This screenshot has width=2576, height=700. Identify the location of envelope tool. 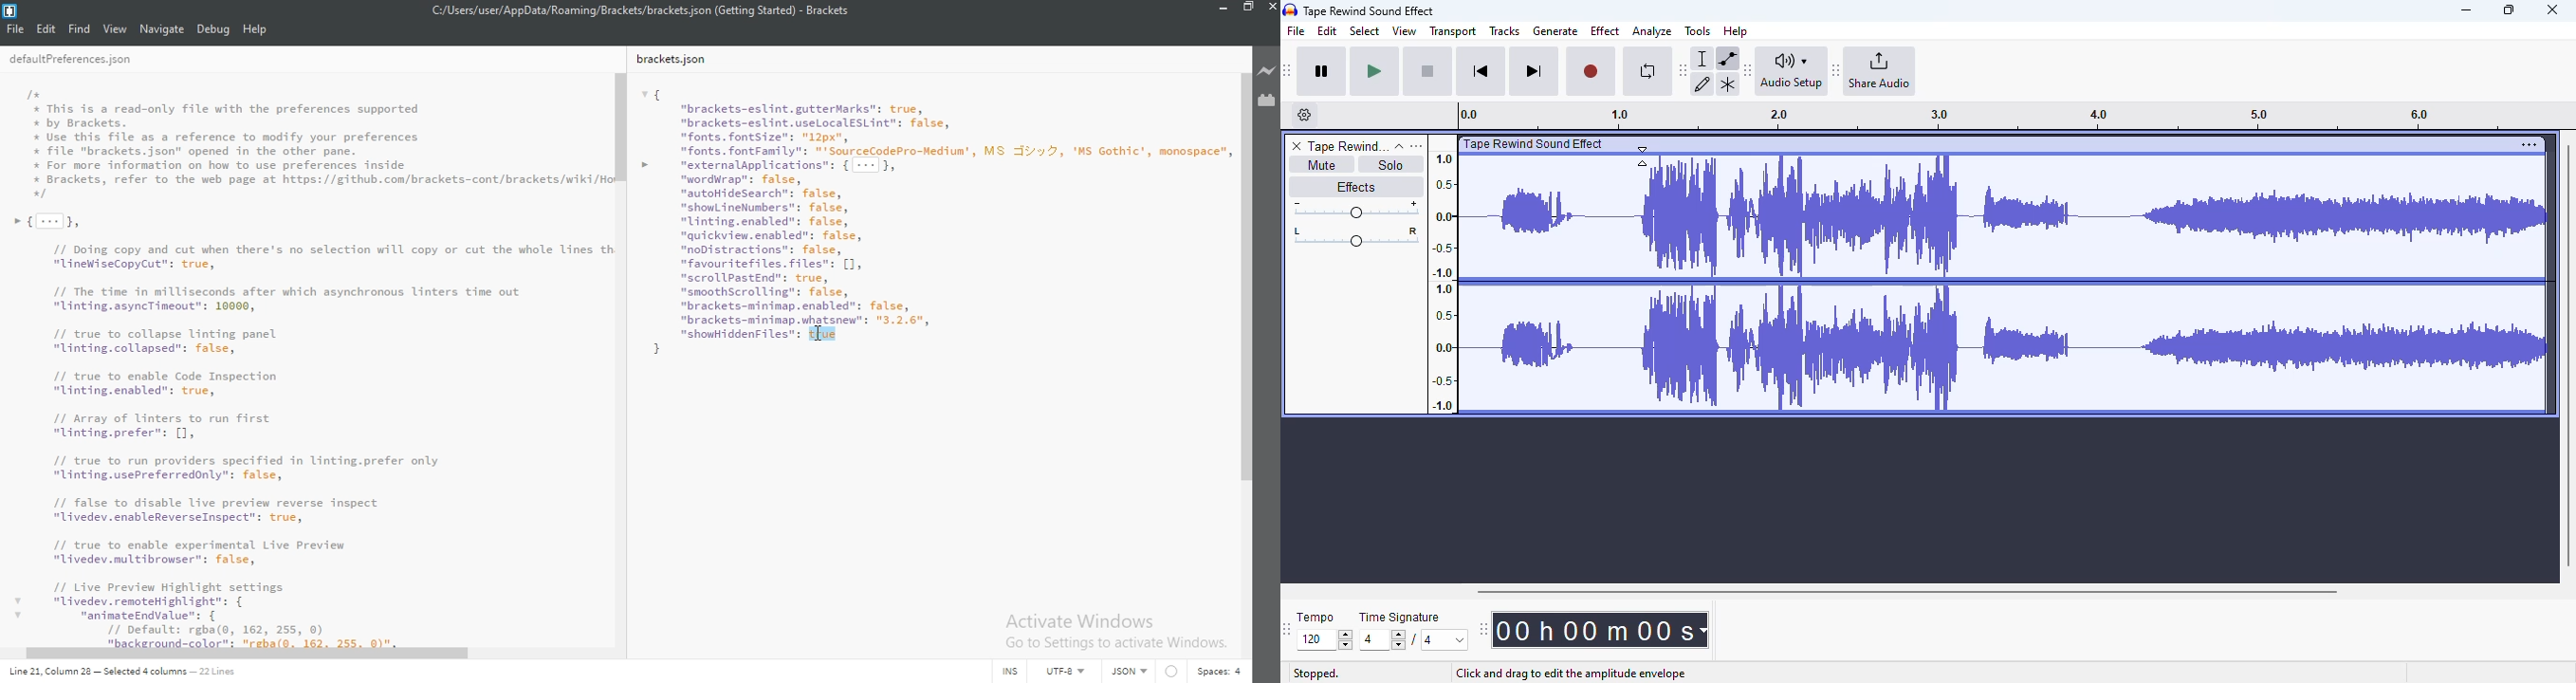
(1727, 58).